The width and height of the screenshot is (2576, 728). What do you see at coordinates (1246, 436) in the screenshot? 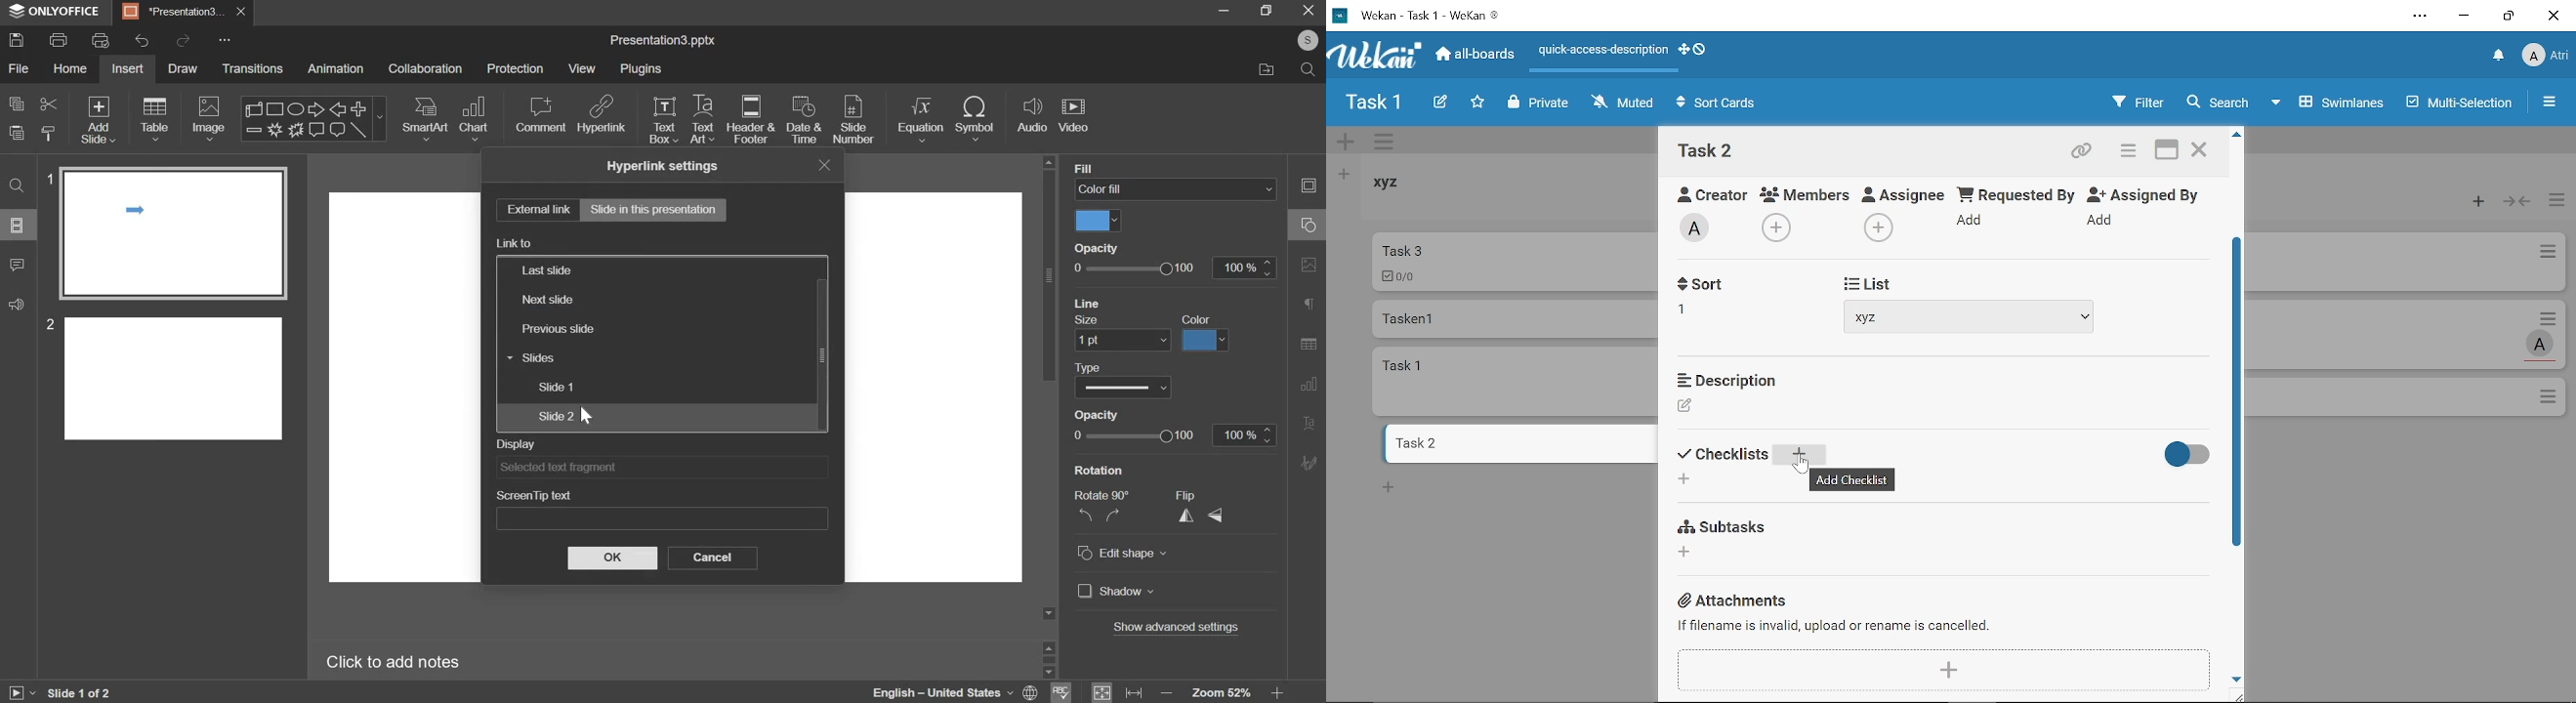
I see `increase/decrease opacity` at bounding box center [1246, 436].